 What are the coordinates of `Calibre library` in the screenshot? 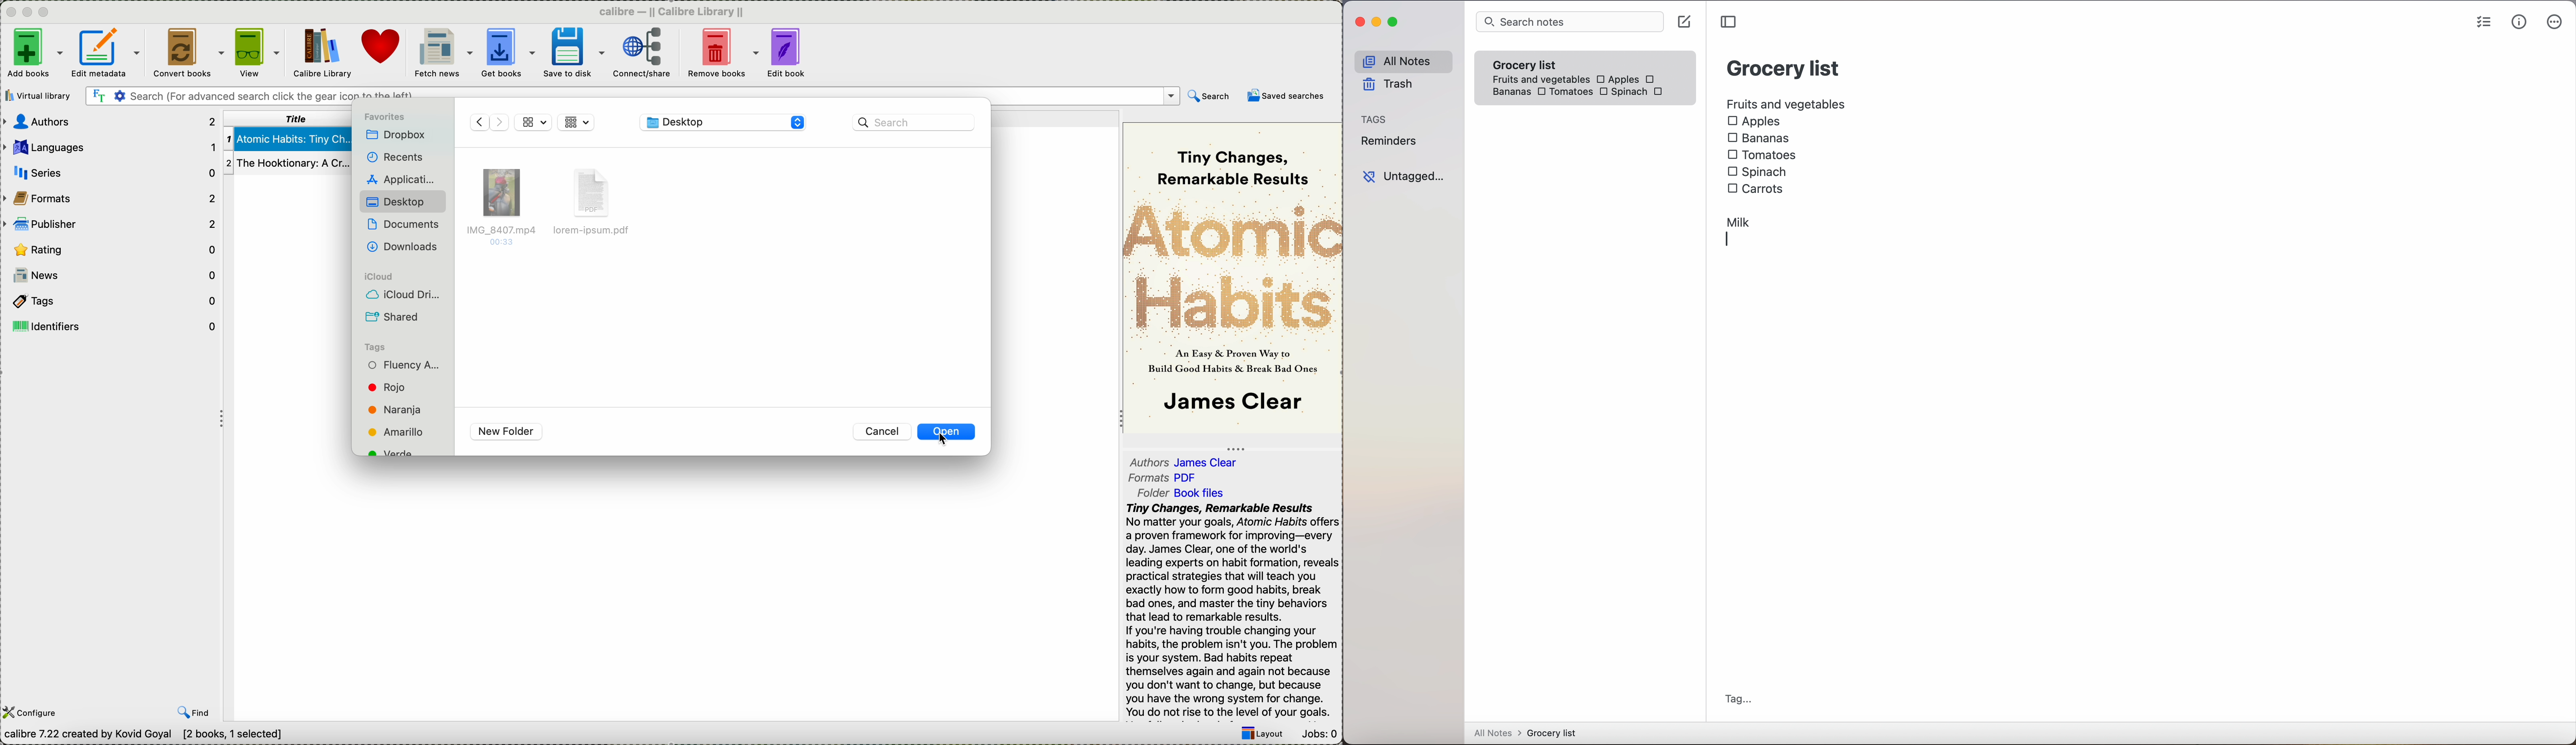 It's located at (321, 52).